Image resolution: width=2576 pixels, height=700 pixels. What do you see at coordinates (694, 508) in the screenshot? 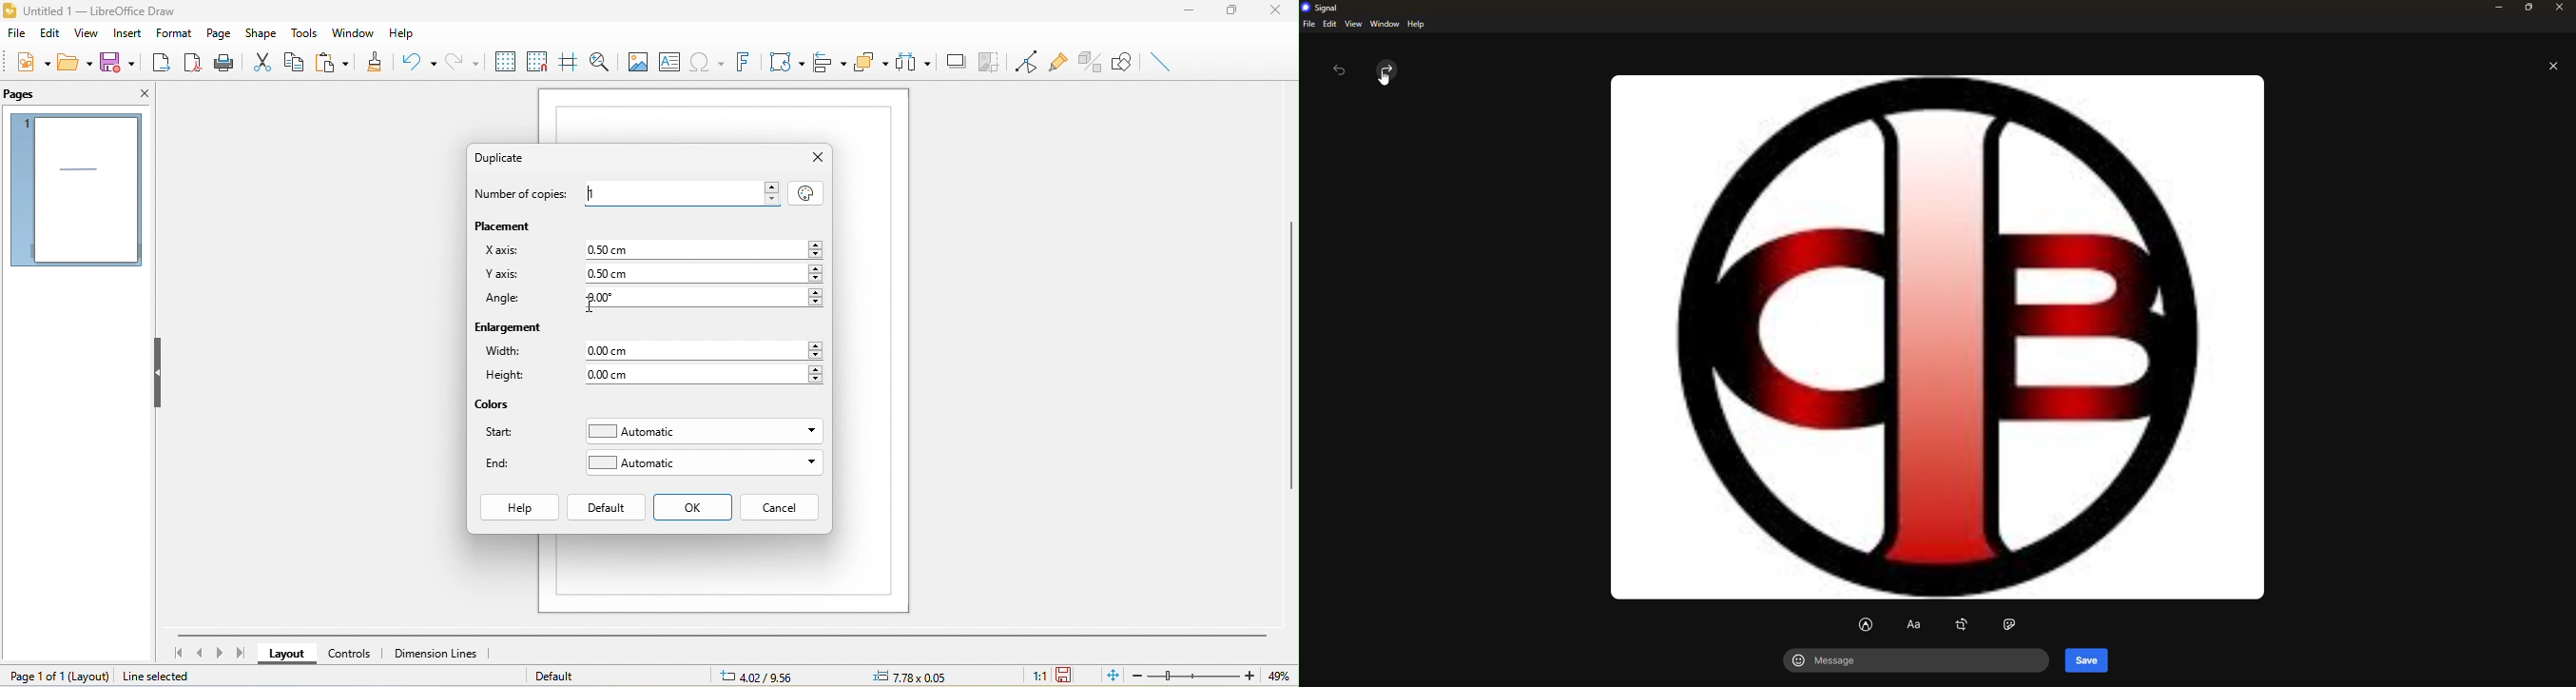
I see `ok` at bounding box center [694, 508].